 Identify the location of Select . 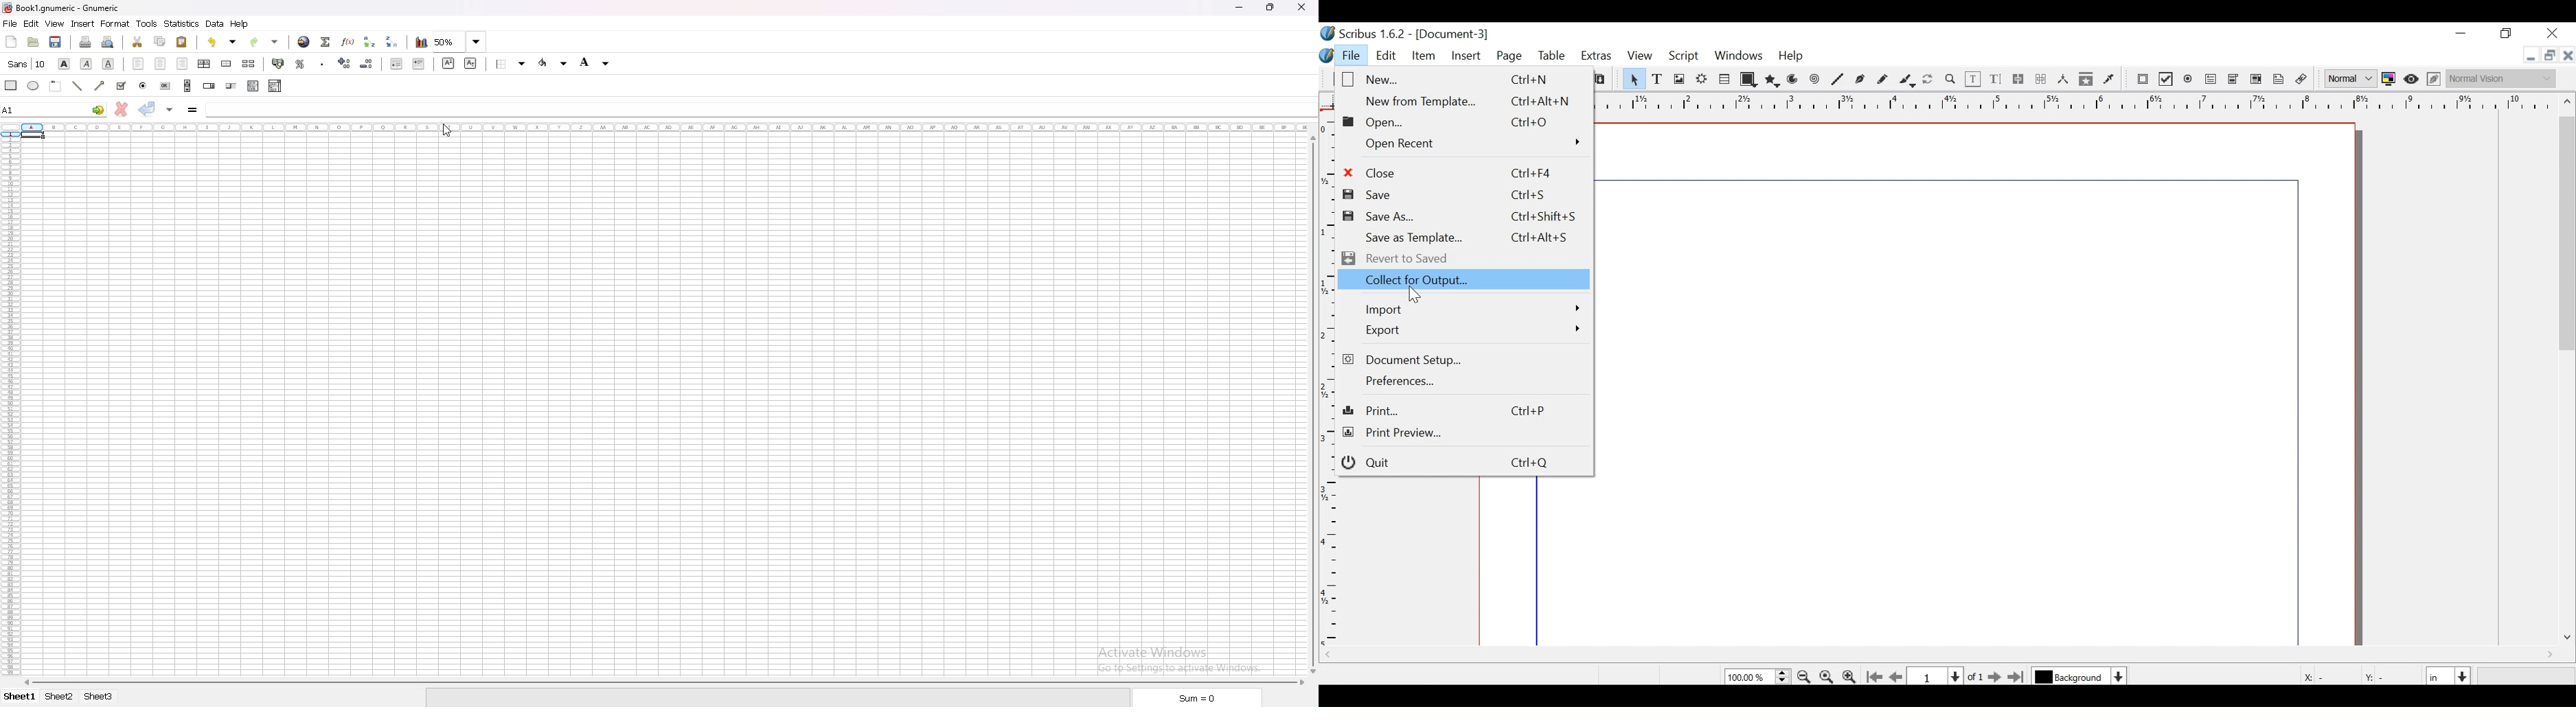
(1632, 79).